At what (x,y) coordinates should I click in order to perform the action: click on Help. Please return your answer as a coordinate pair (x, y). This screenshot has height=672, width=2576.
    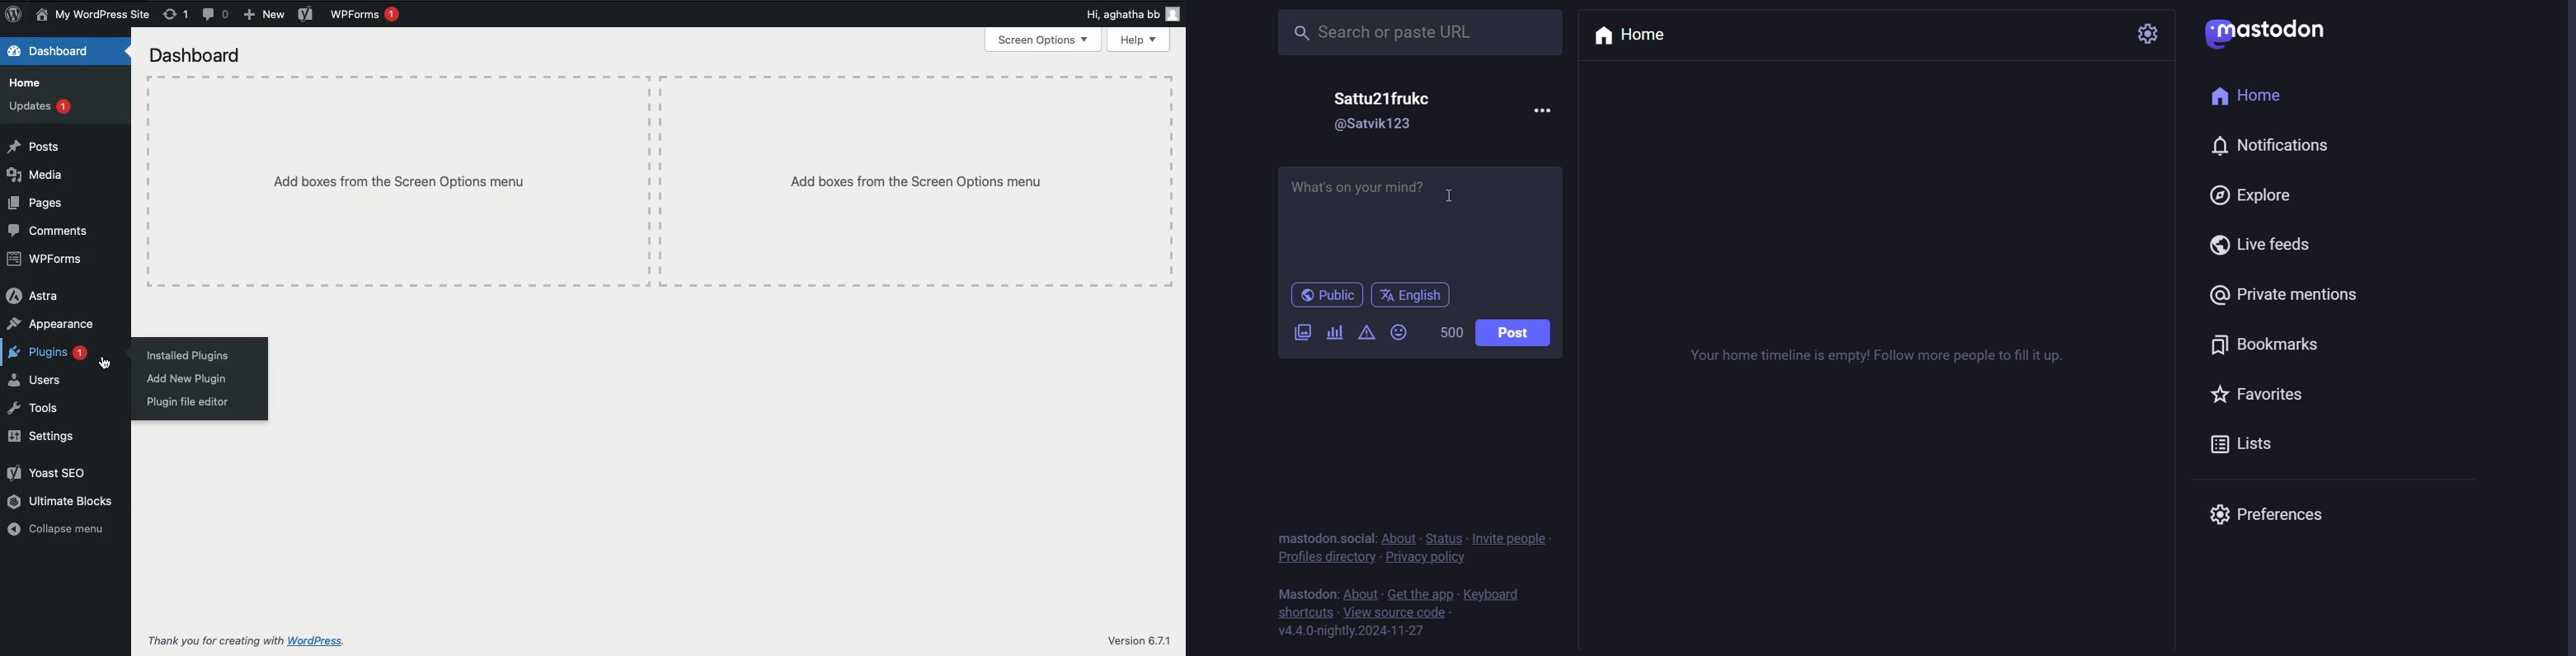
    Looking at the image, I should click on (1141, 40).